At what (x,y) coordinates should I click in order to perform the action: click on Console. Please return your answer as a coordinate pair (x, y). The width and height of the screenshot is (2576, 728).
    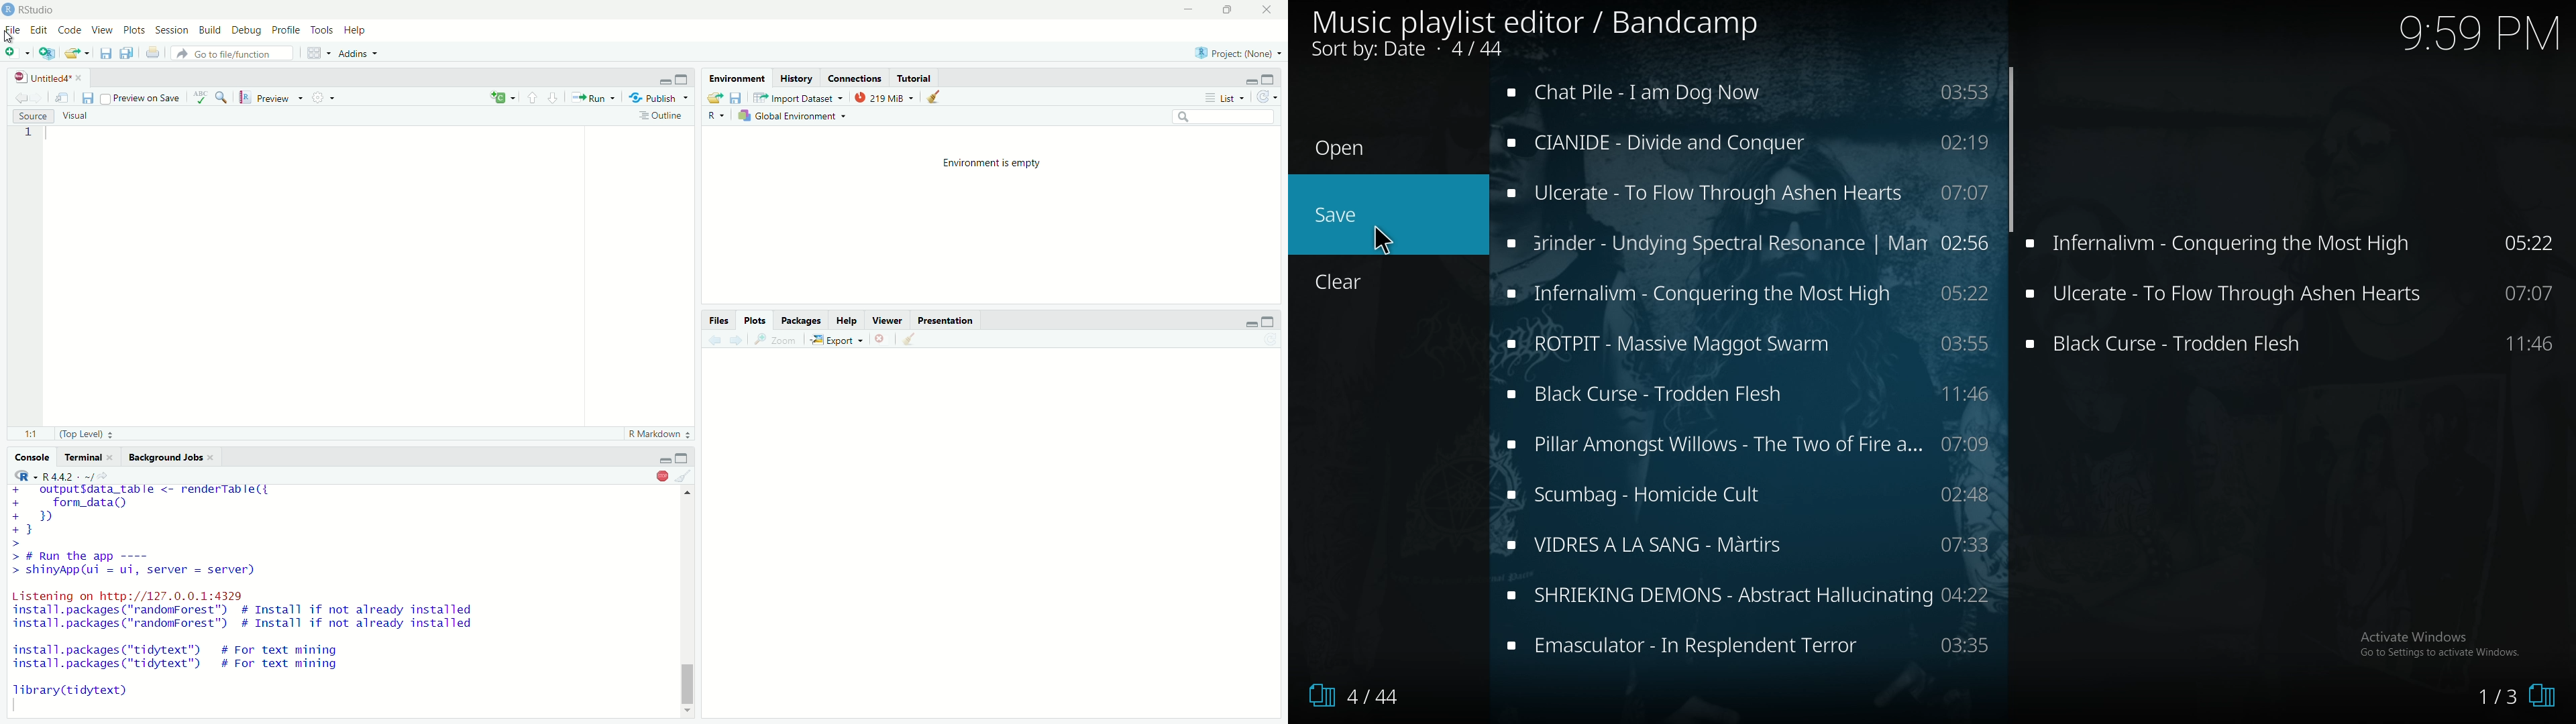
    Looking at the image, I should click on (34, 458).